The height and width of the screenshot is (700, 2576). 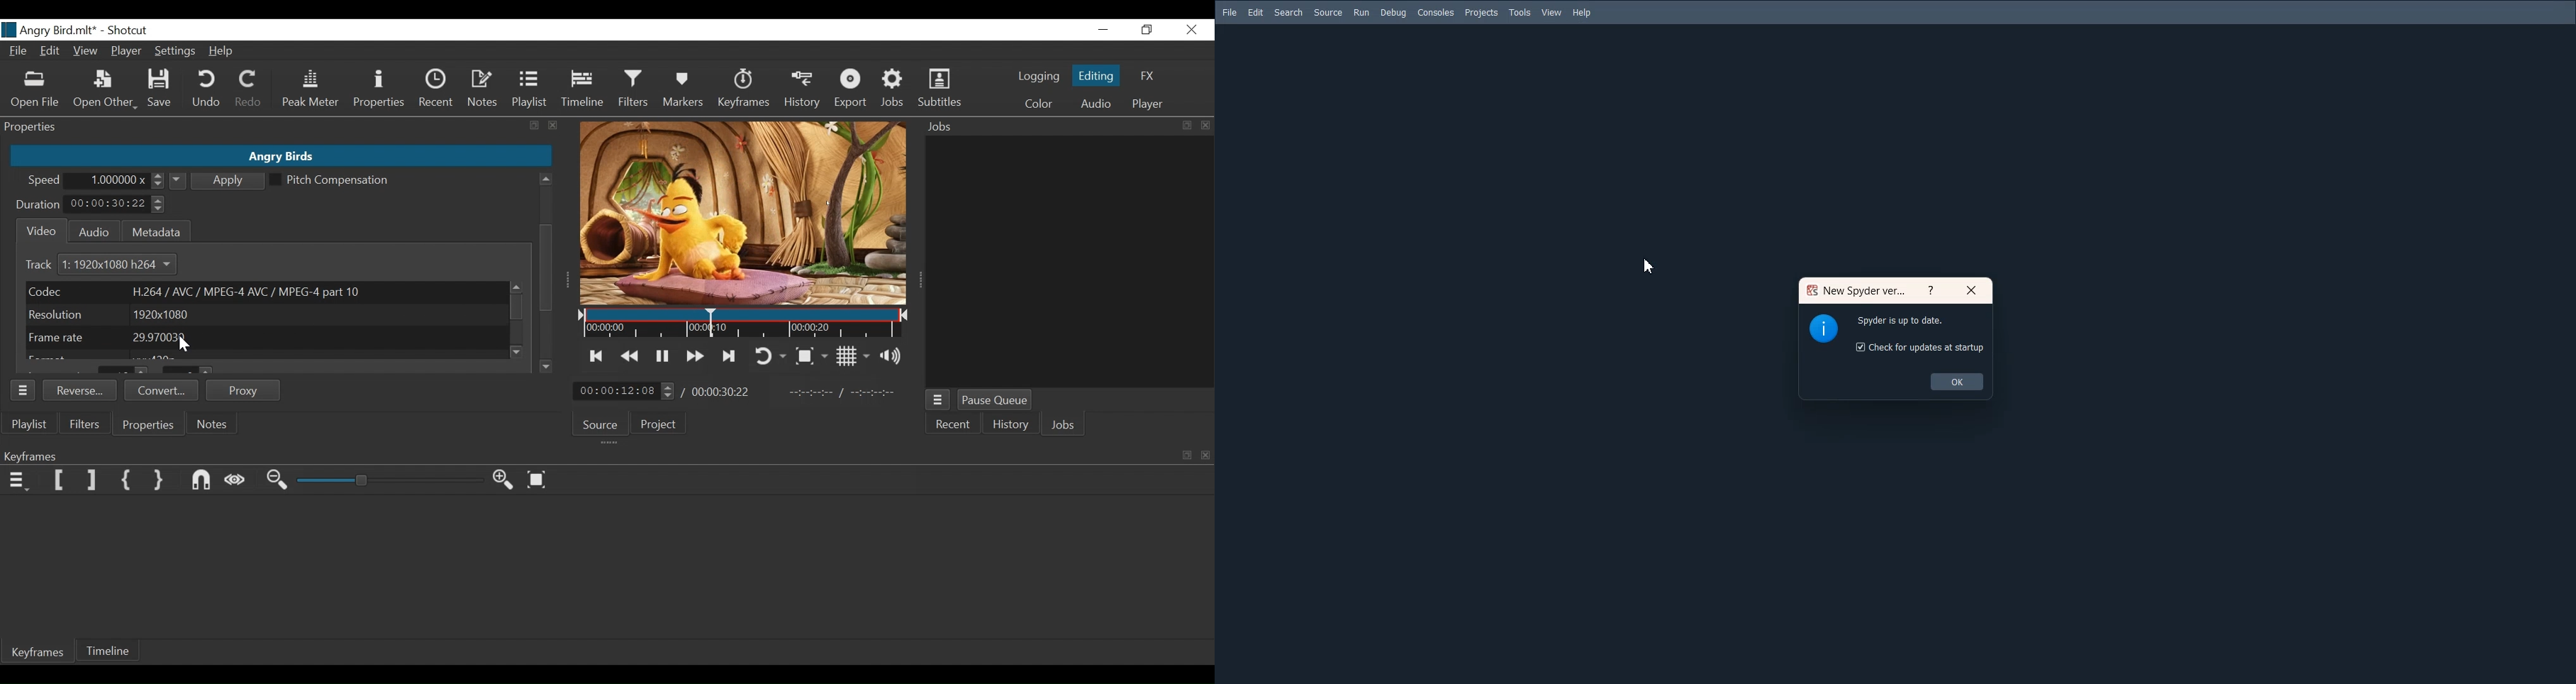 What do you see at coordinates (484, 90) in the screenshot?
I see `Notes` at bounding box center [484, 90].